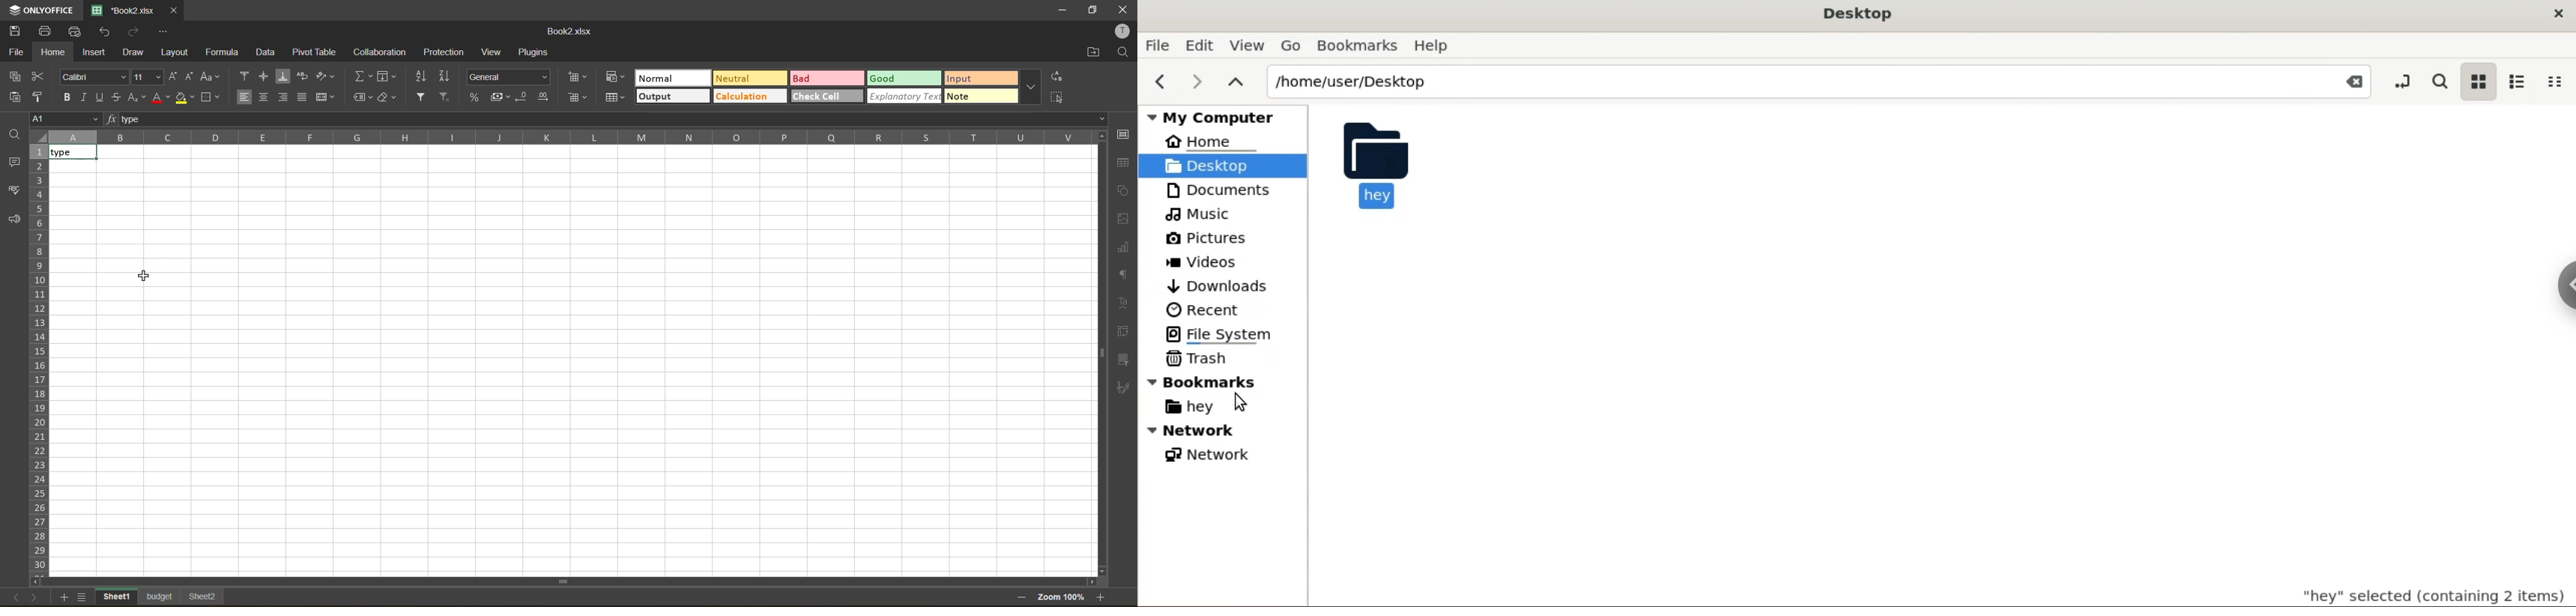 The width and height of the screenshot is (2576, 616). Describe the element at coordinates (1355, 44) in the screenshot. I see `Bookmarks` at that location.